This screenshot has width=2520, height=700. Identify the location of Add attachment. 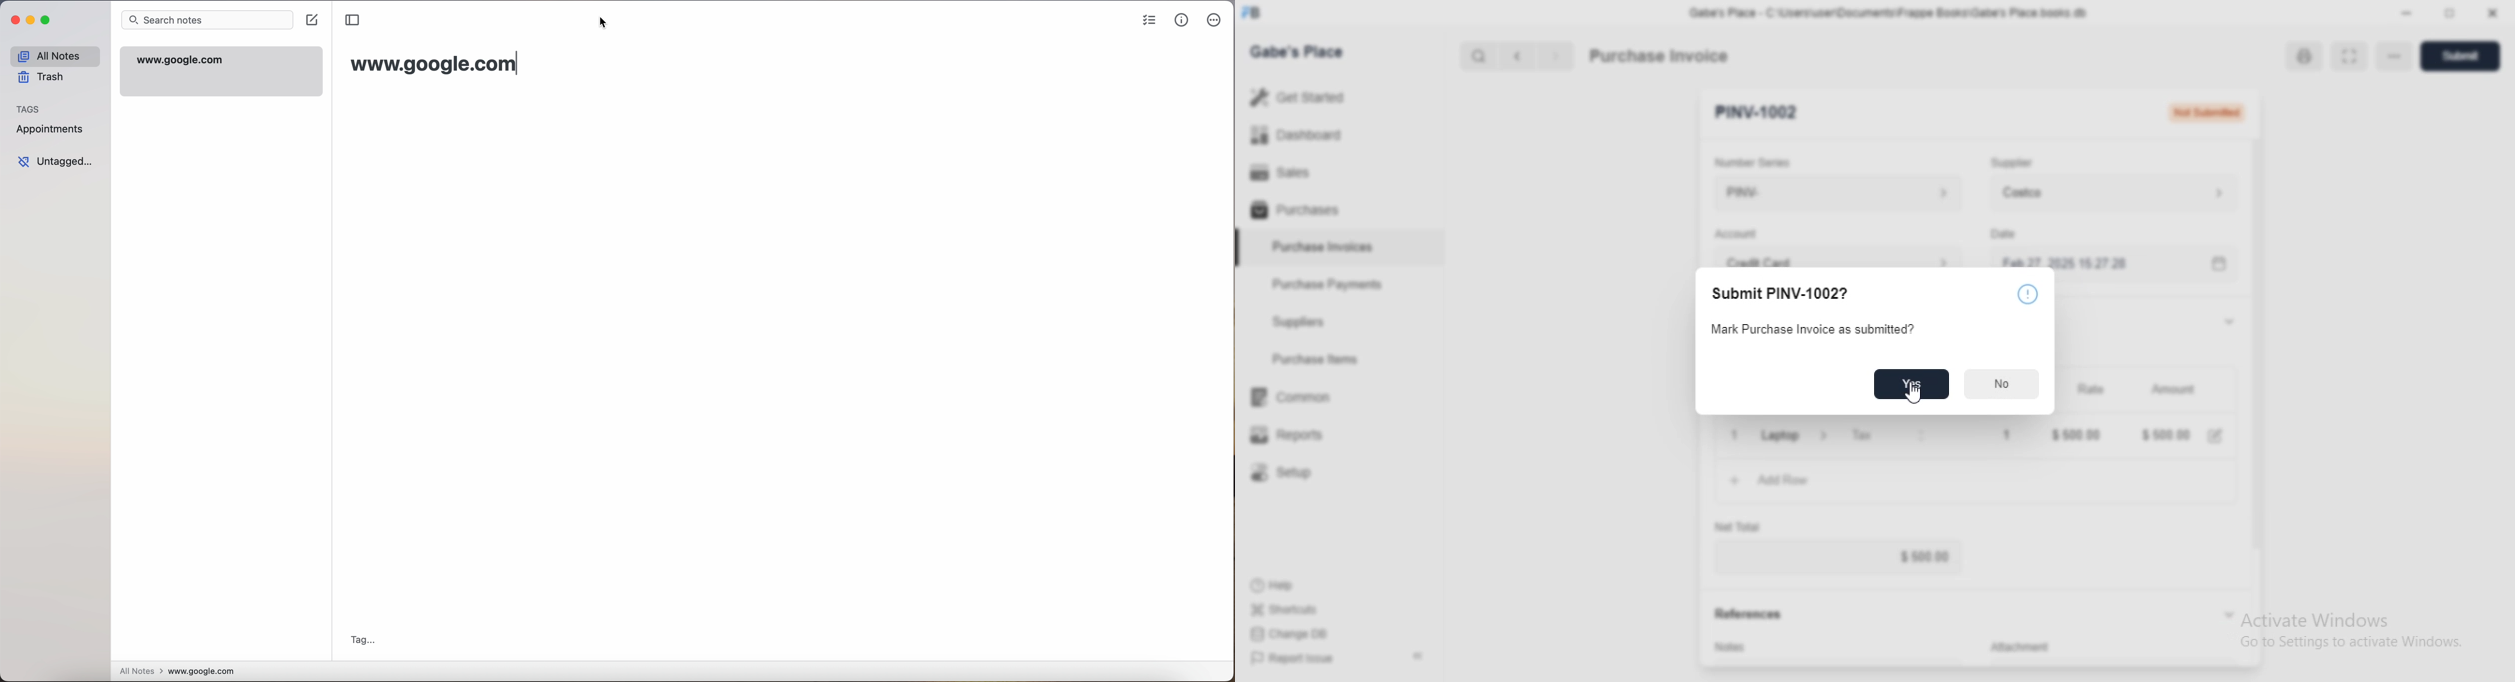
(2114, 662).